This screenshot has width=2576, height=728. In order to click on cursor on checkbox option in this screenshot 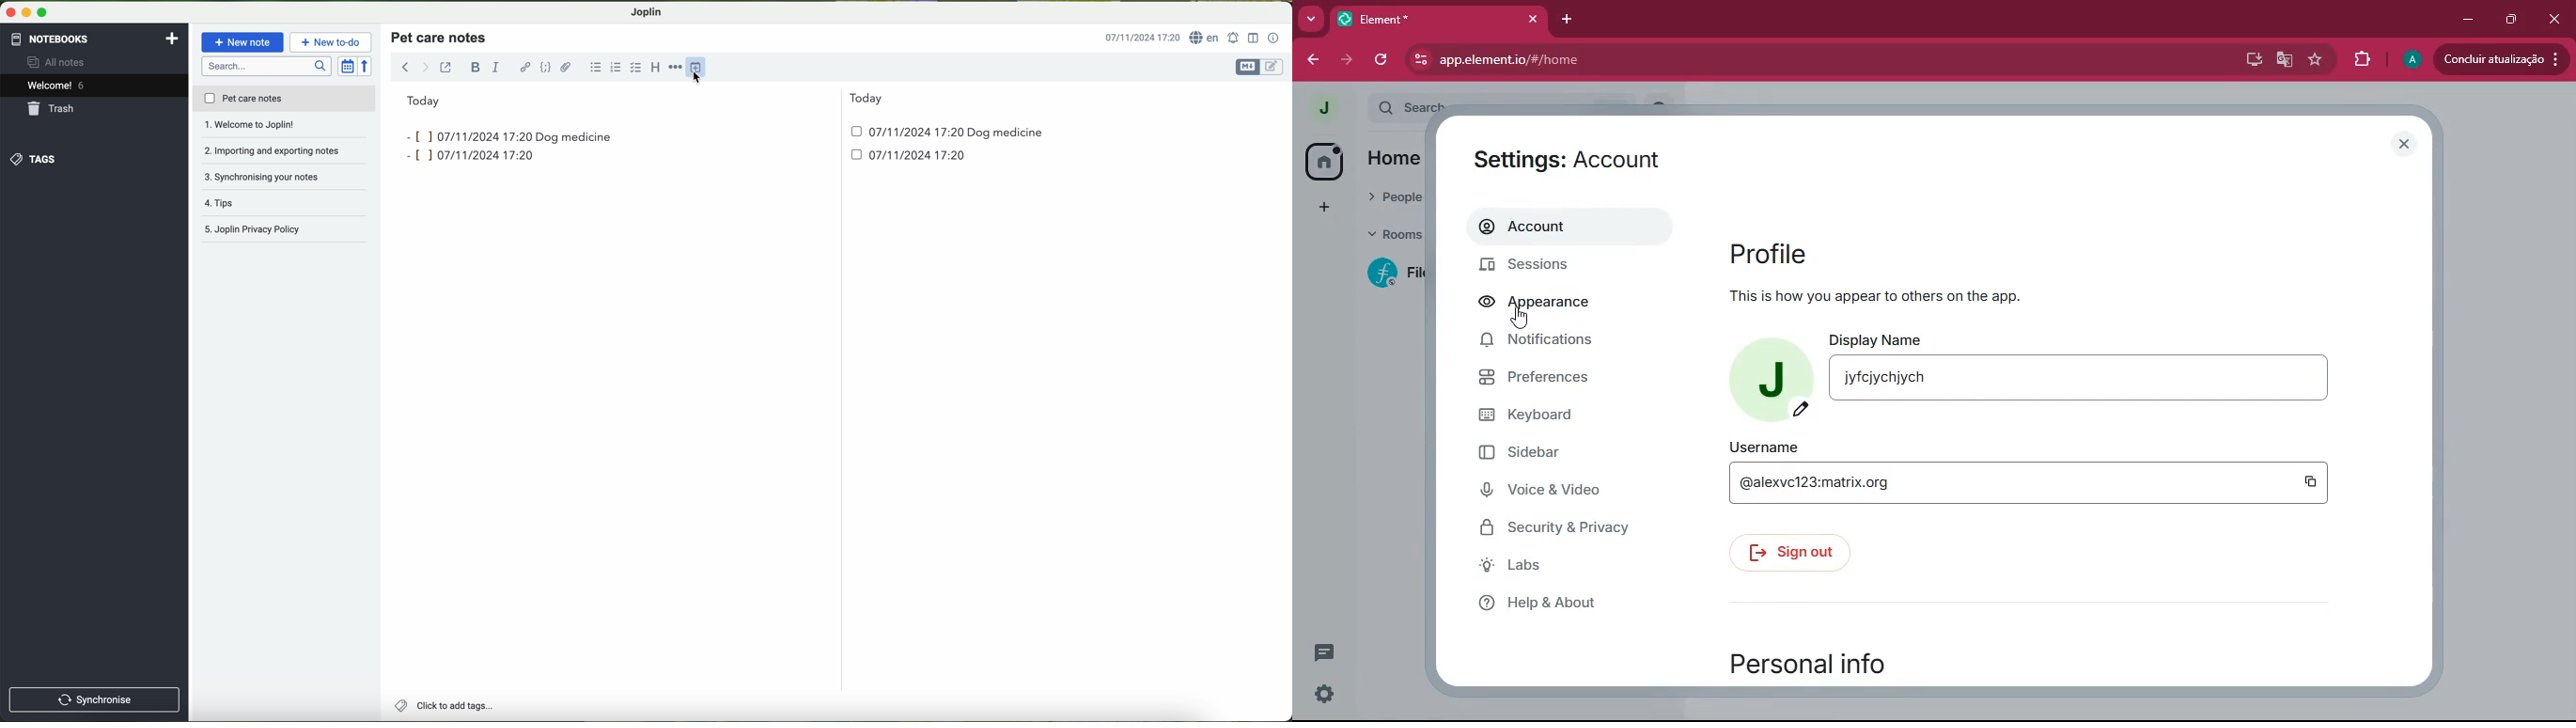, I will do `click(638, 68)`.